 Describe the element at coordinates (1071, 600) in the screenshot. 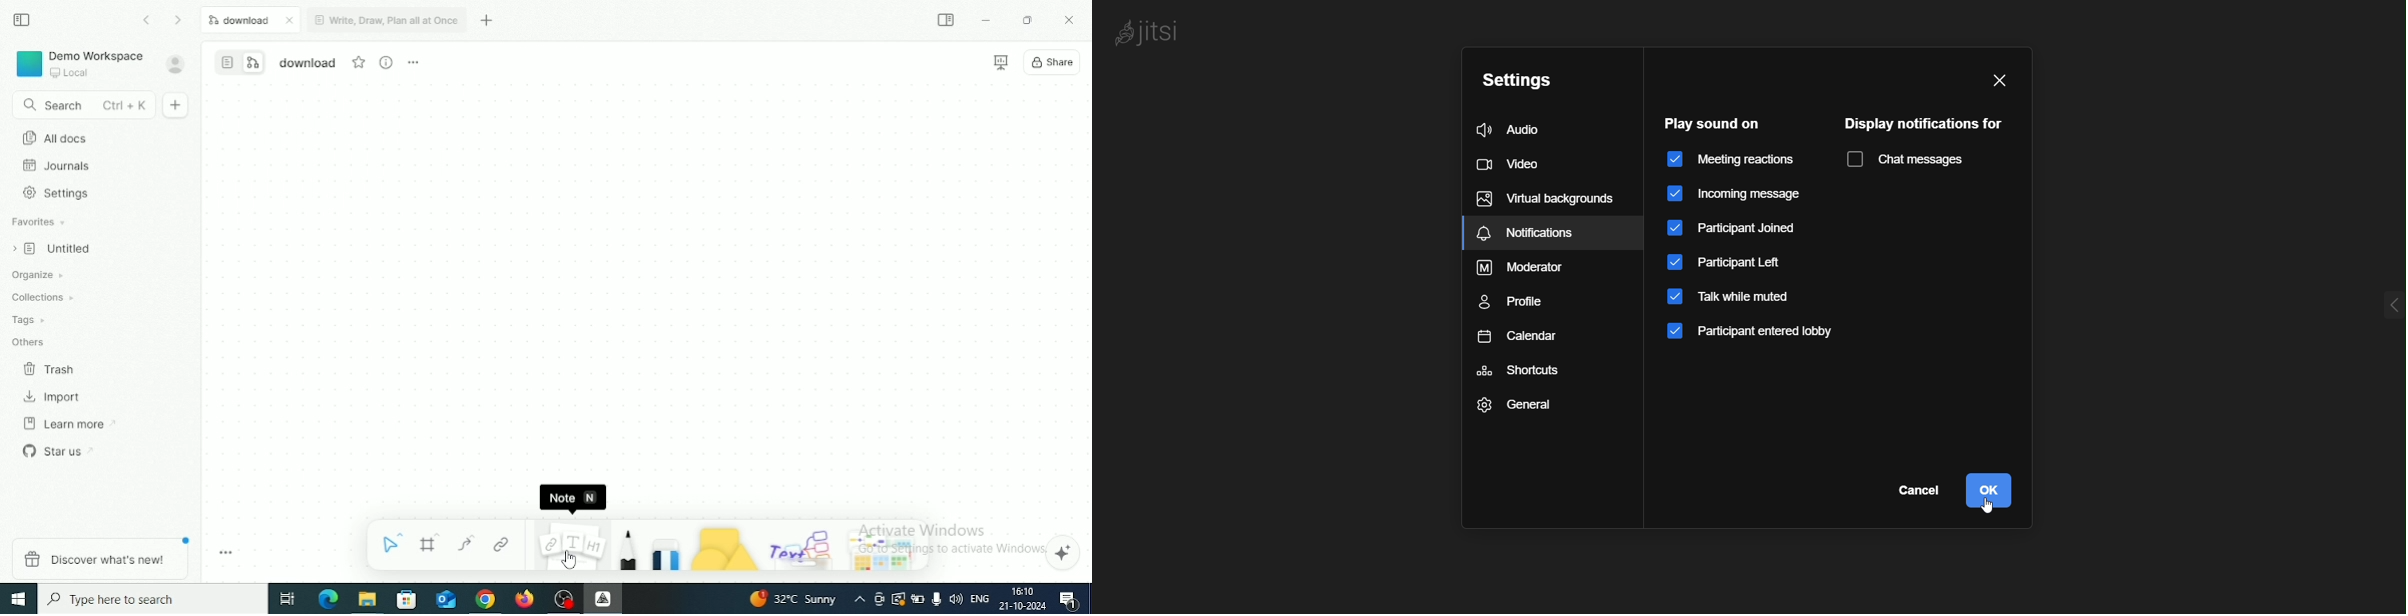

I see `Notifications` at that location.